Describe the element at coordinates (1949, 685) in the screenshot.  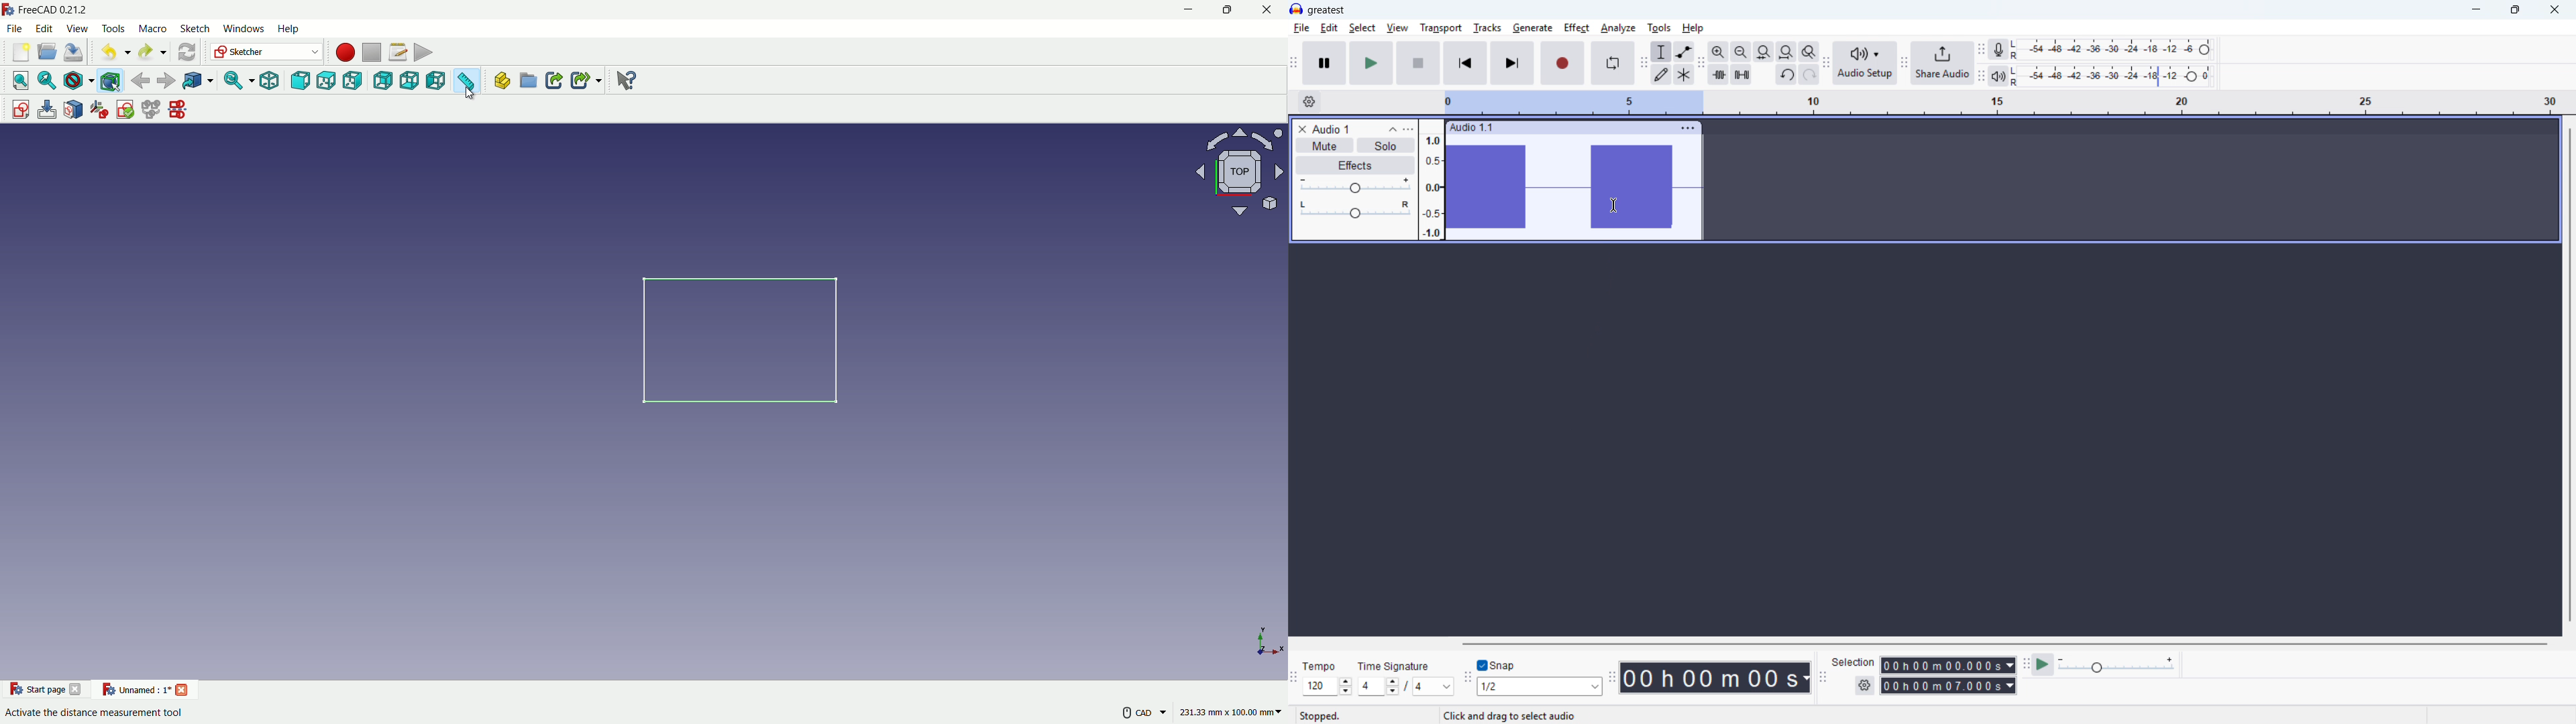
I see `Selection end time` at that location.